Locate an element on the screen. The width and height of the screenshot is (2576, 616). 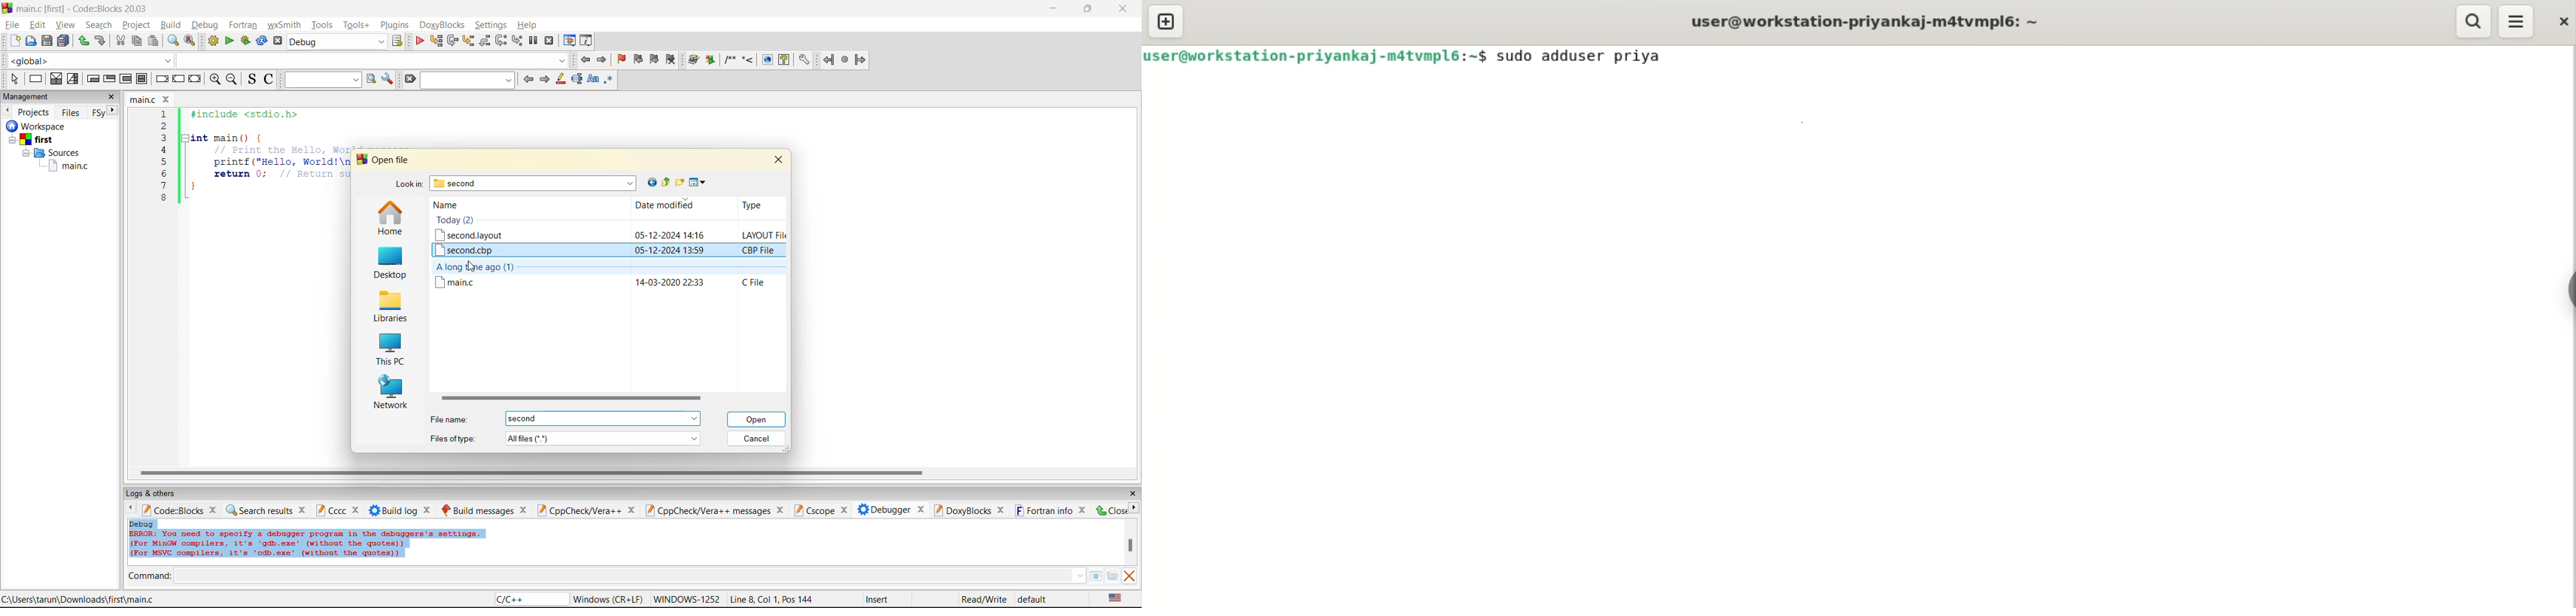
close is located at coordinates (844, 510).